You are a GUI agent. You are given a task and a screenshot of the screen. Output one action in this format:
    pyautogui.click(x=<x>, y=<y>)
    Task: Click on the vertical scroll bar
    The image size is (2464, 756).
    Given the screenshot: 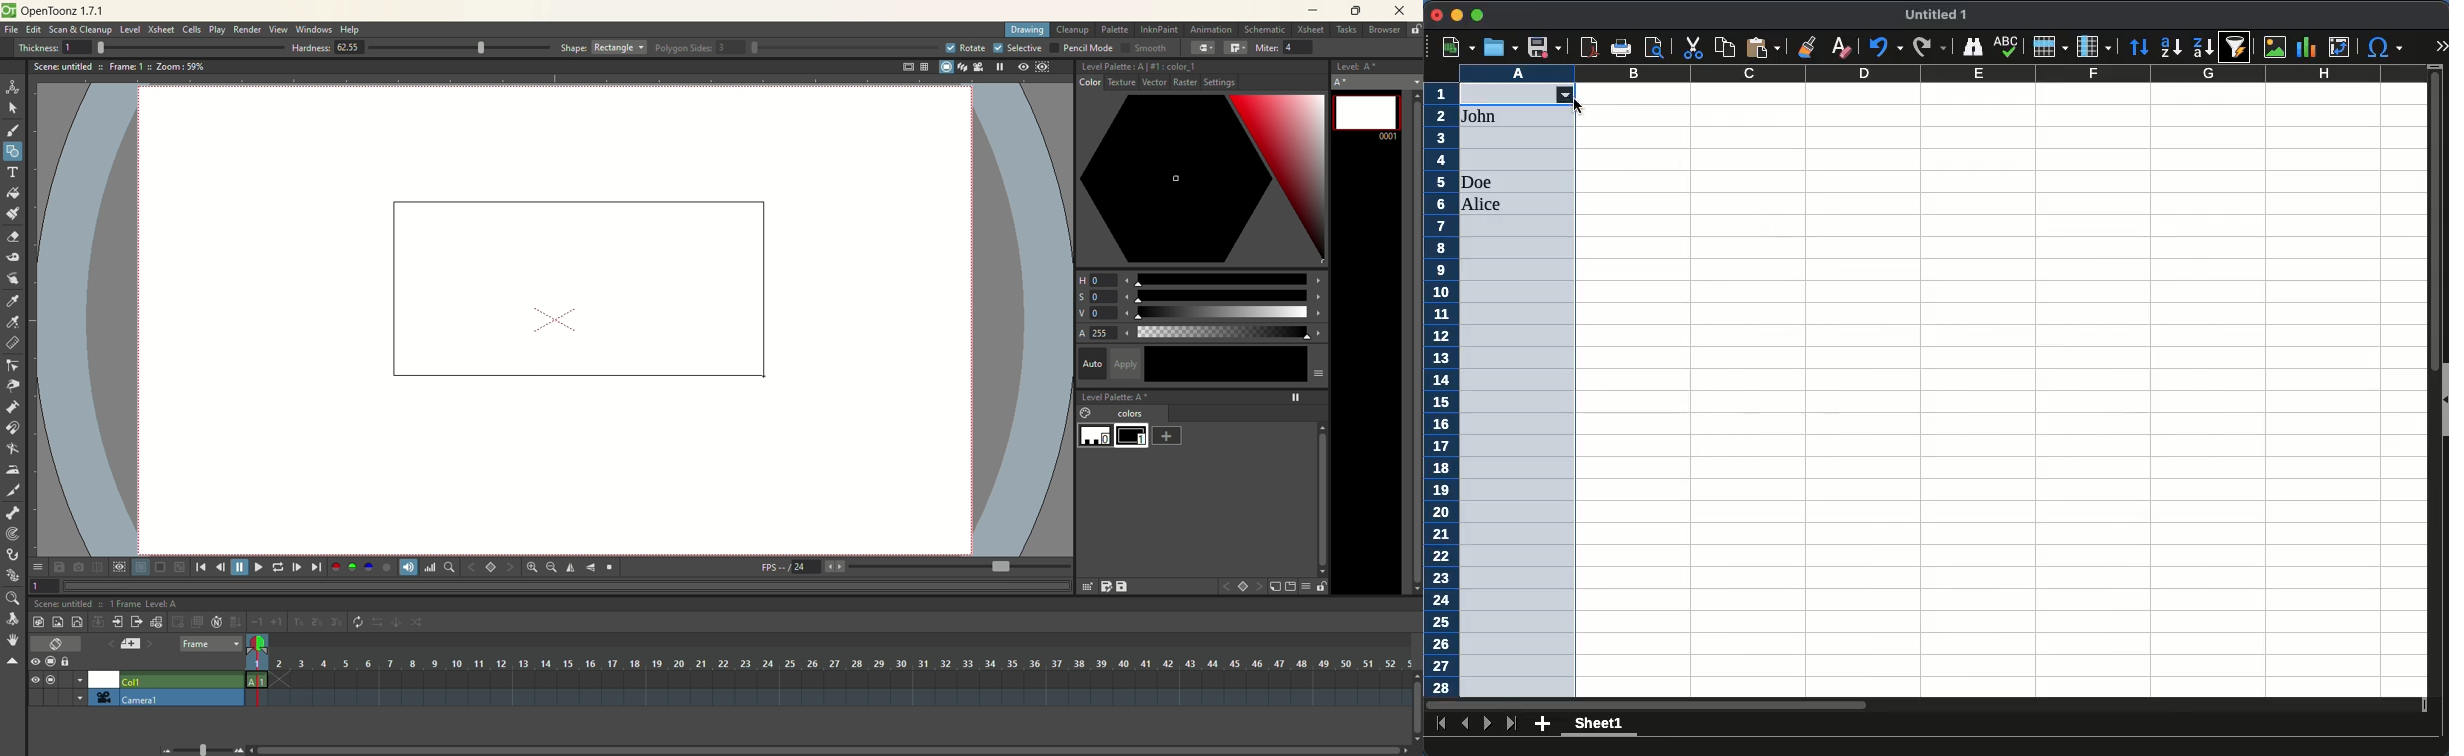 What is the action you would take?
    pyautogui.click(x=1413, y=340)
    